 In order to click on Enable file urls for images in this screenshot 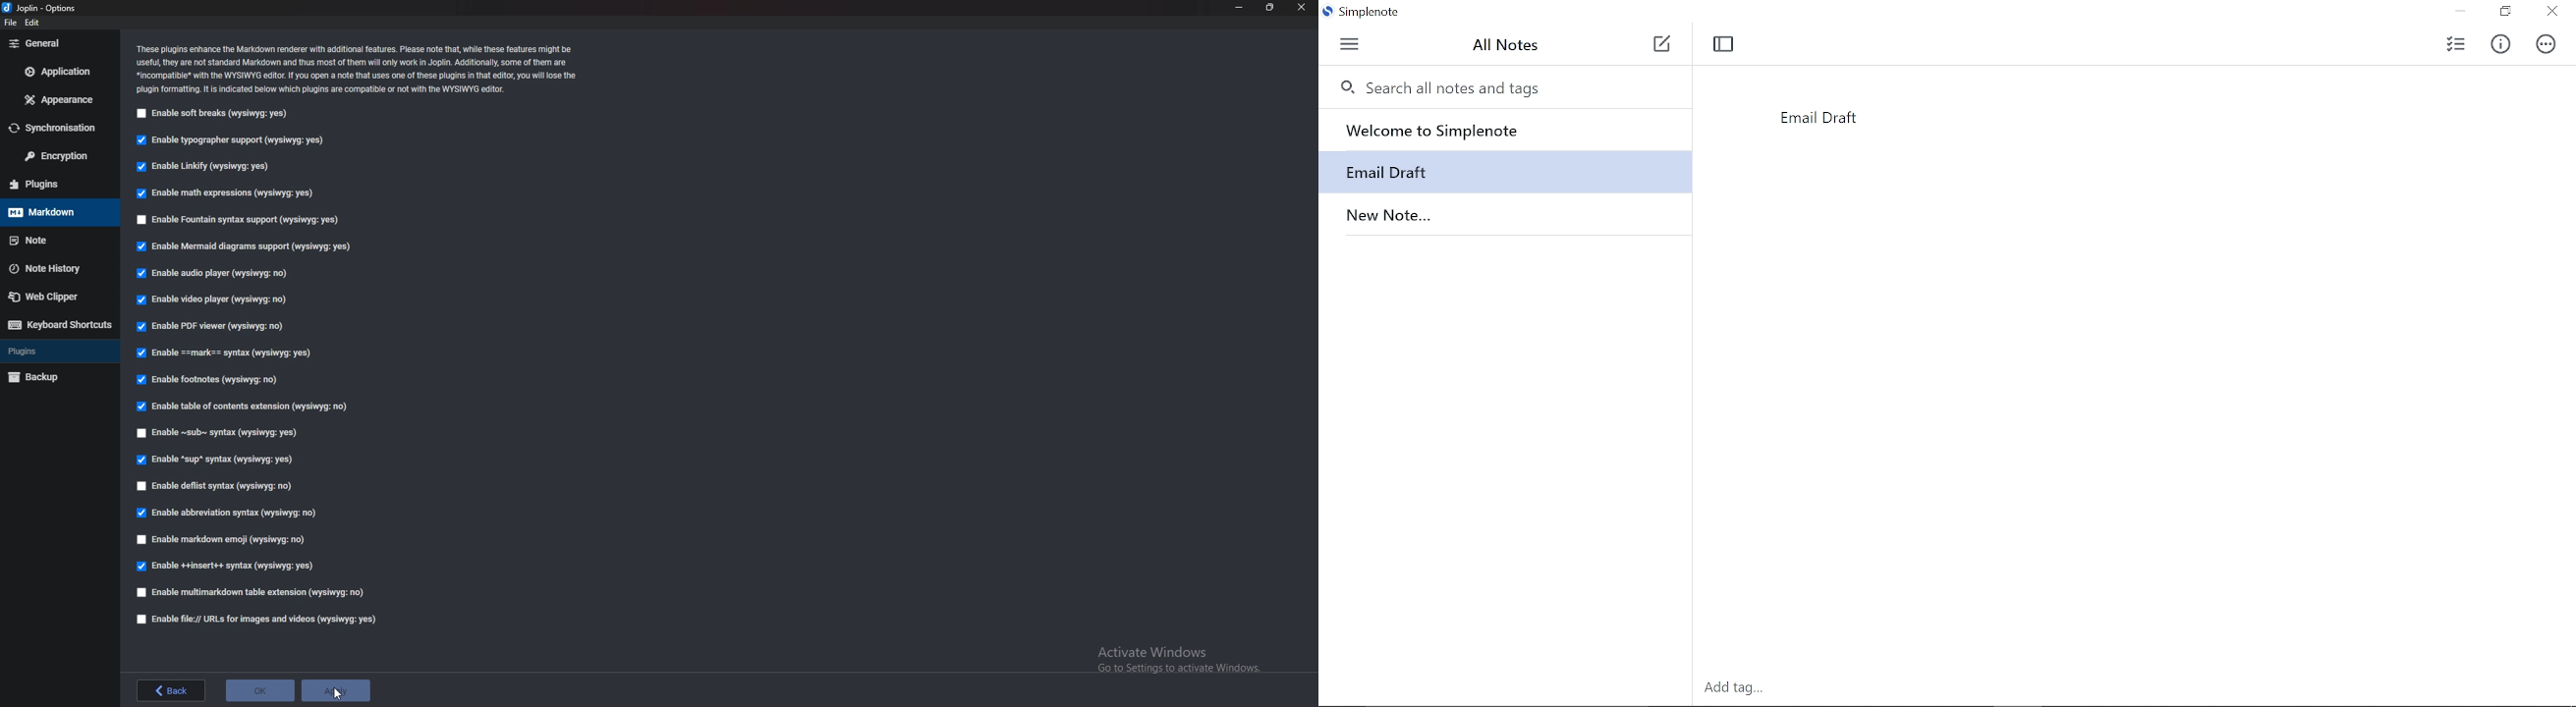, I will do `click(262, 619)`.